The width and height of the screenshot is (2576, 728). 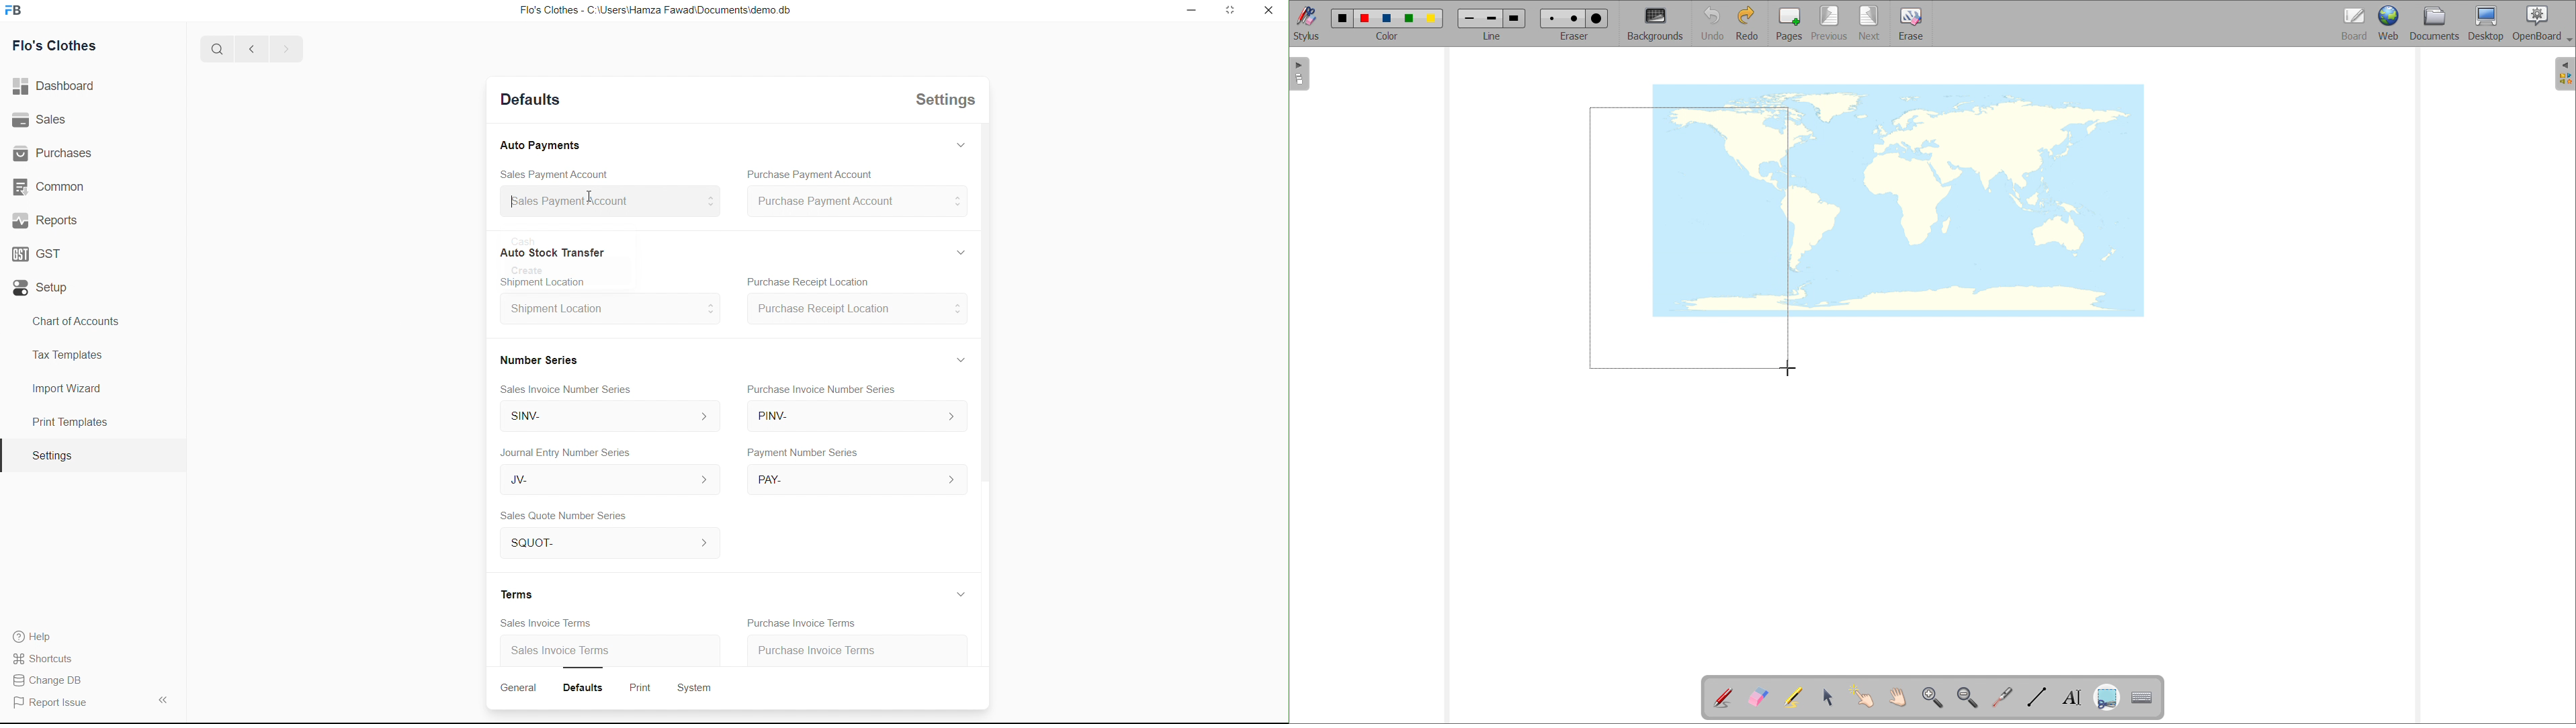 I want to click on Sales Invoice Terms, so click(x=550, y=623).